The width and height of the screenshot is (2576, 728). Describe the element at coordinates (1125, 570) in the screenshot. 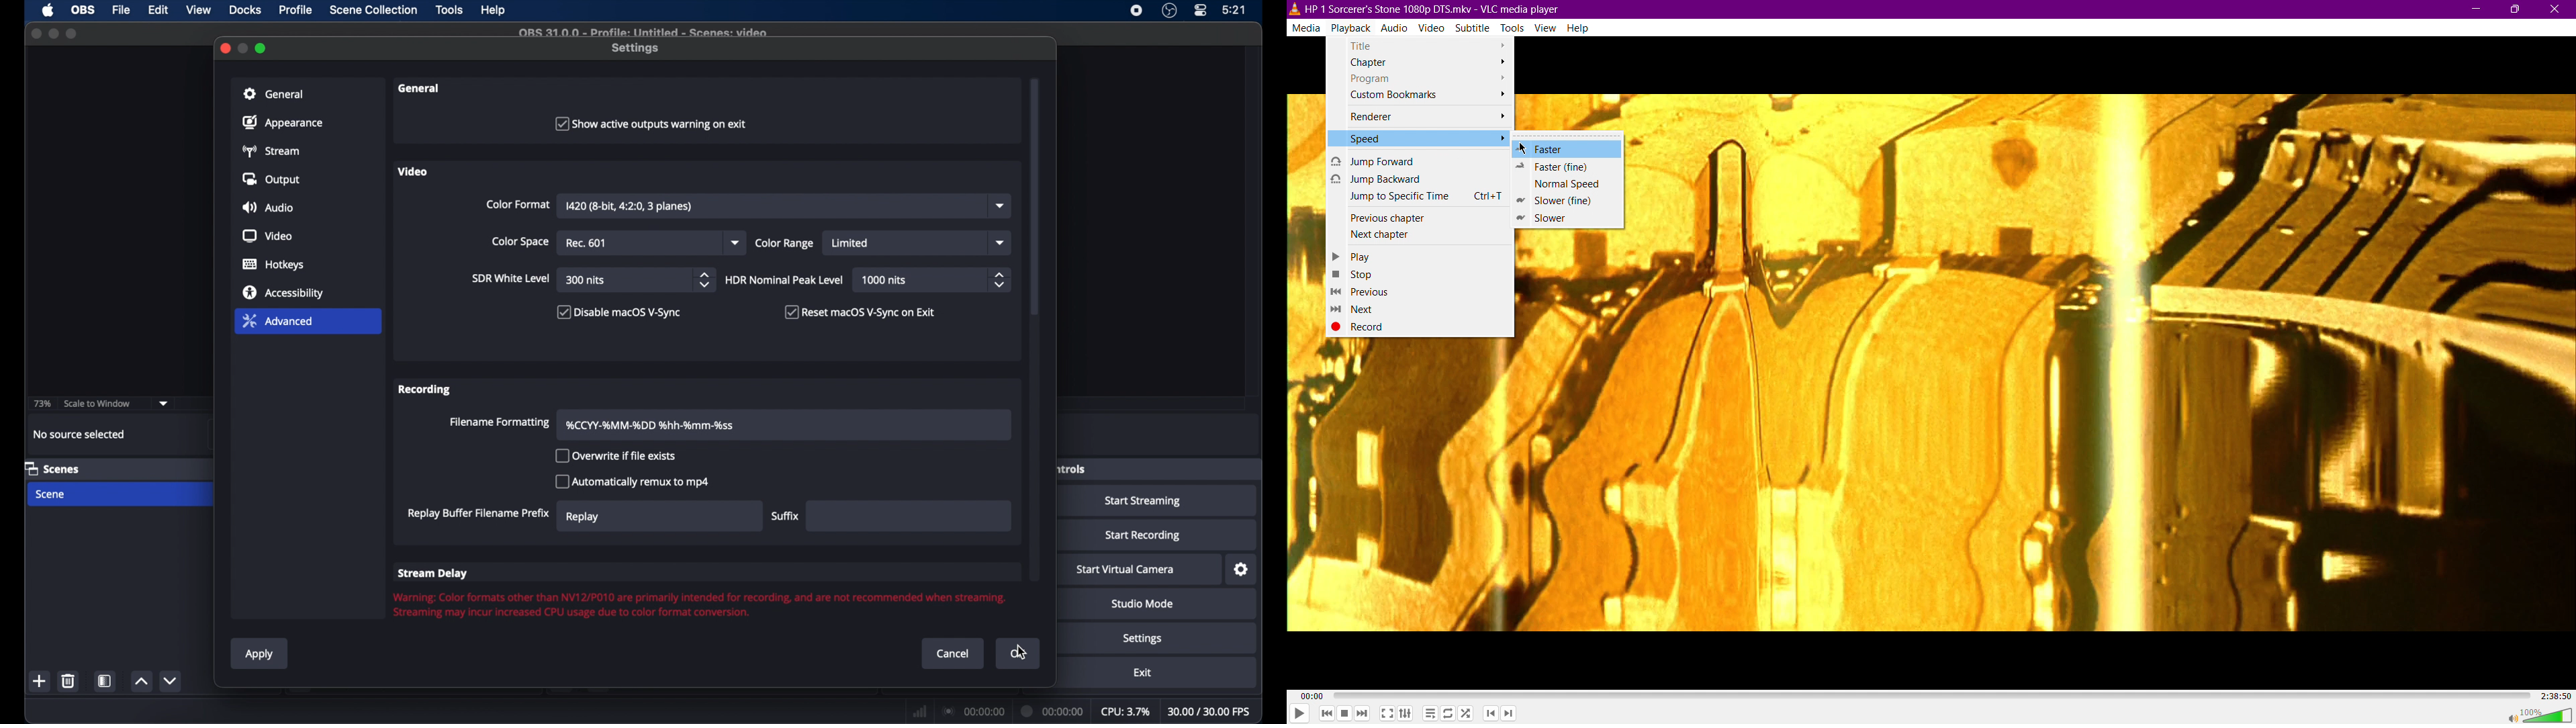

I see `start virtual camera` at that location.